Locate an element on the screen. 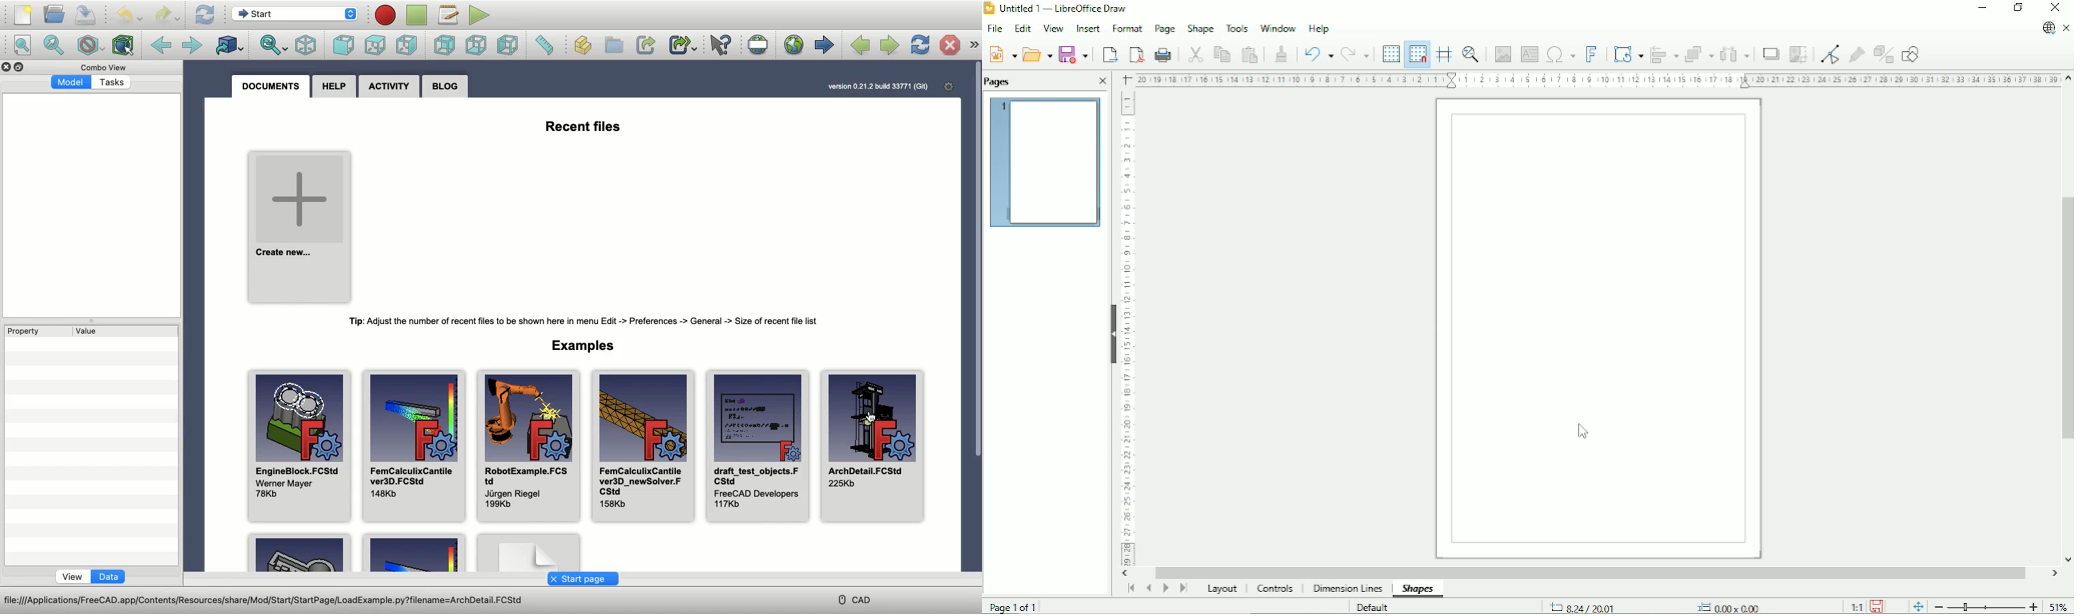 The width and height of the screenshot is (2100, 616). Export is located at coordinates (1108, 53).